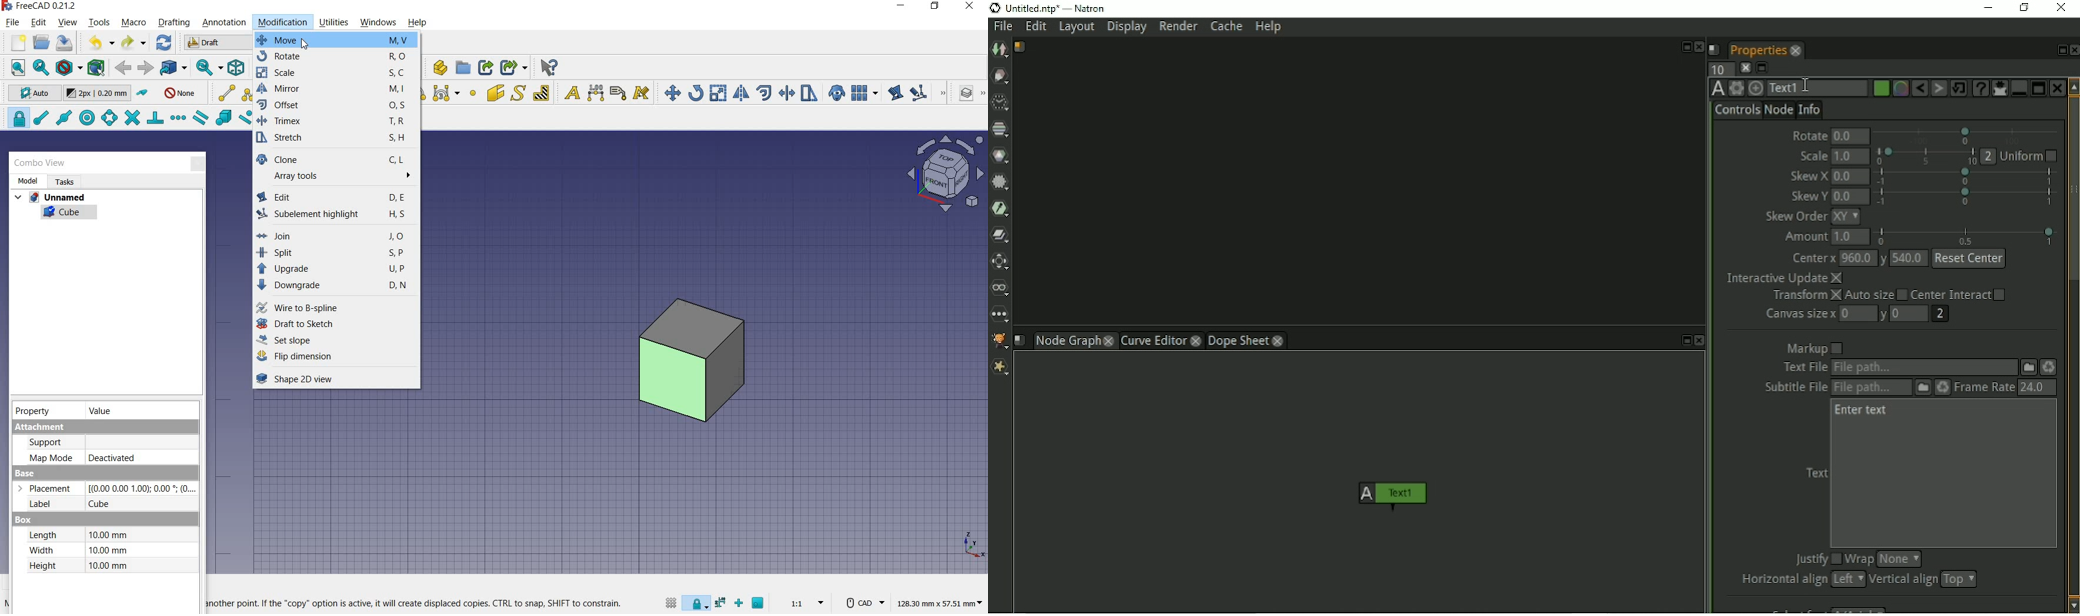 This screenshot has width=2100, height=616. Describe the element at coordinates (968, 7) in the screenshot. I see `close` at that location.